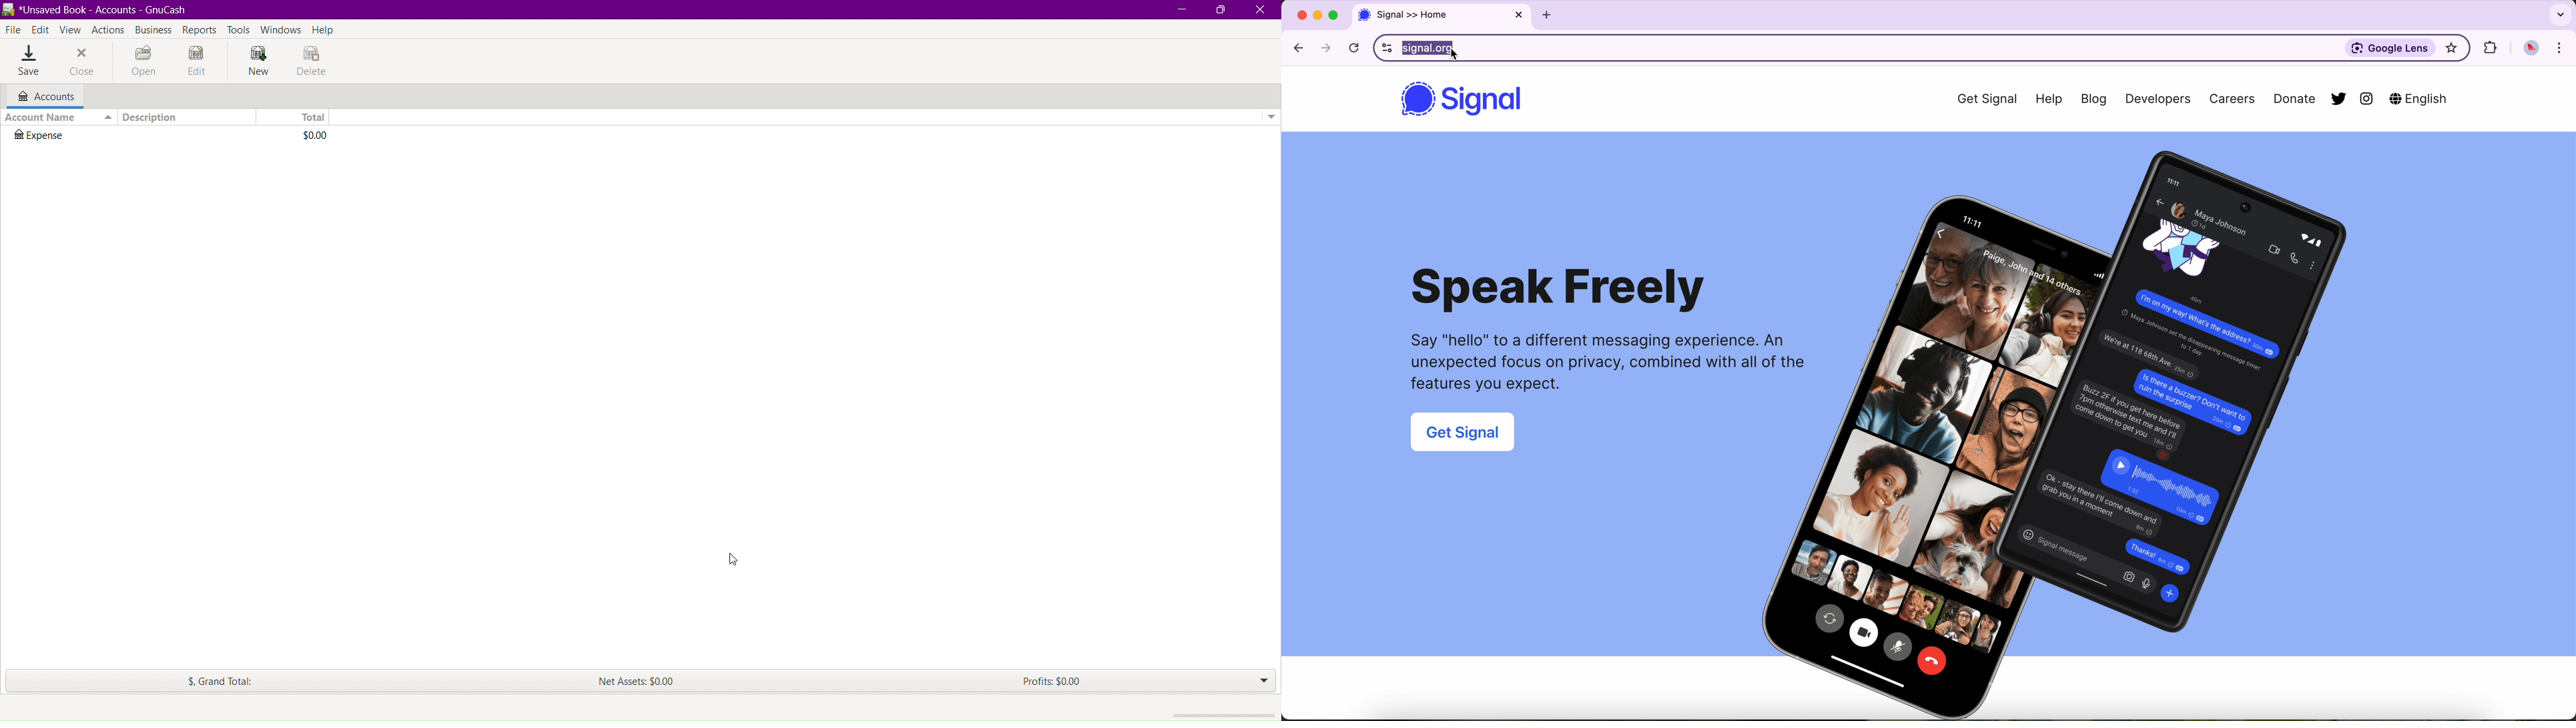 The image size is (2576, 728). Describe the element at coordinates (59, 117) in the screenshot. I see `Account Name` at that location.